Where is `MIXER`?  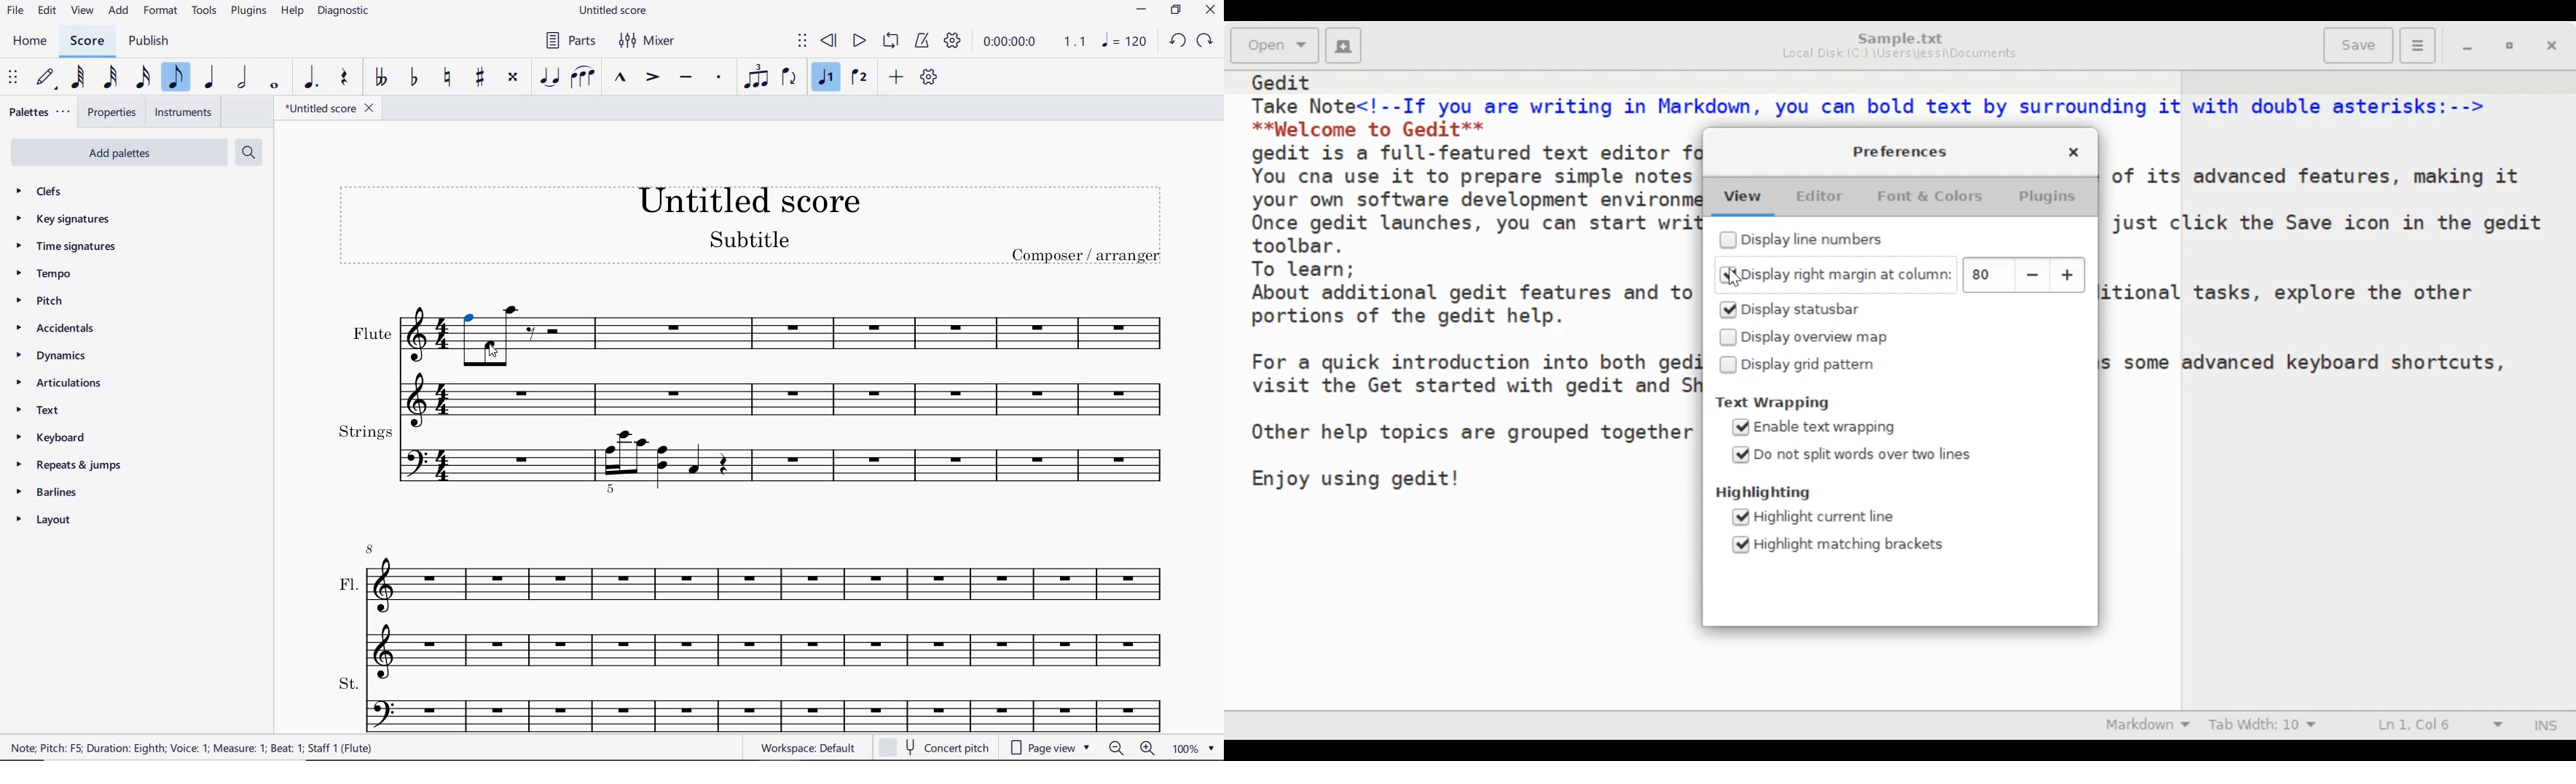
MIXER is located at coordinates (645, 42).